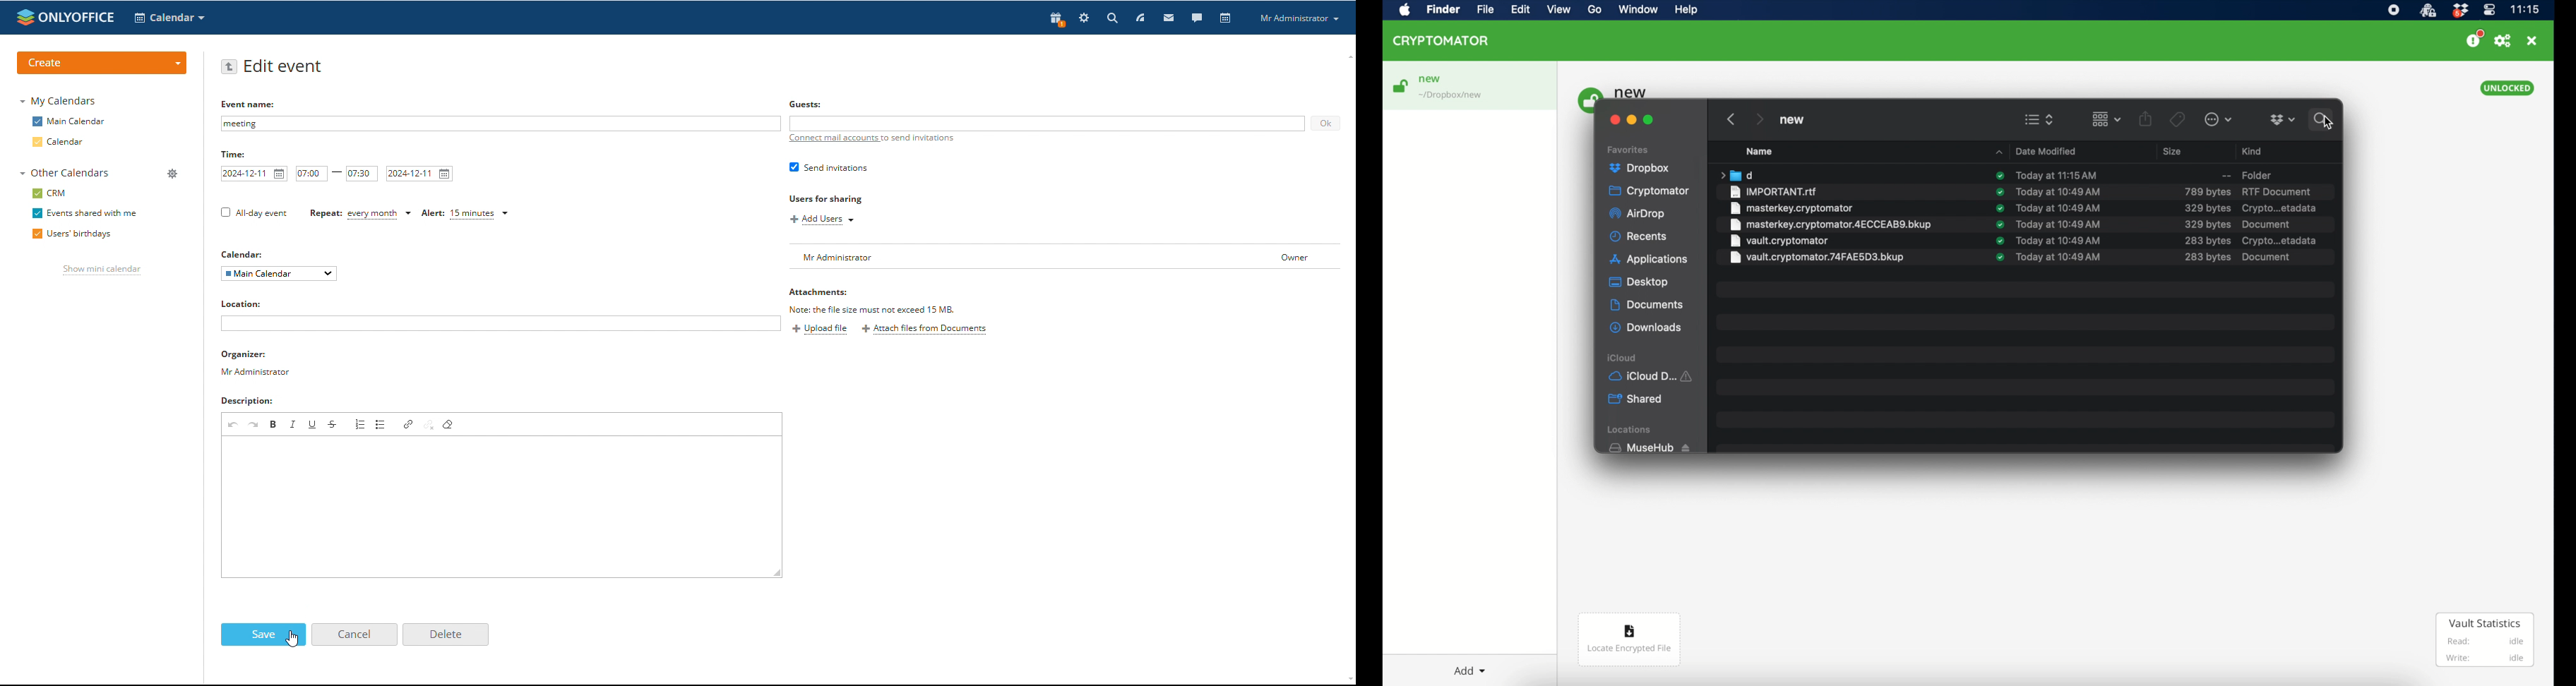 This screenshot has width=2576, height=700. What do you see at coordinates (1559, 10) in the screenshot?
I see `view` at bounding box center [1559, 10].